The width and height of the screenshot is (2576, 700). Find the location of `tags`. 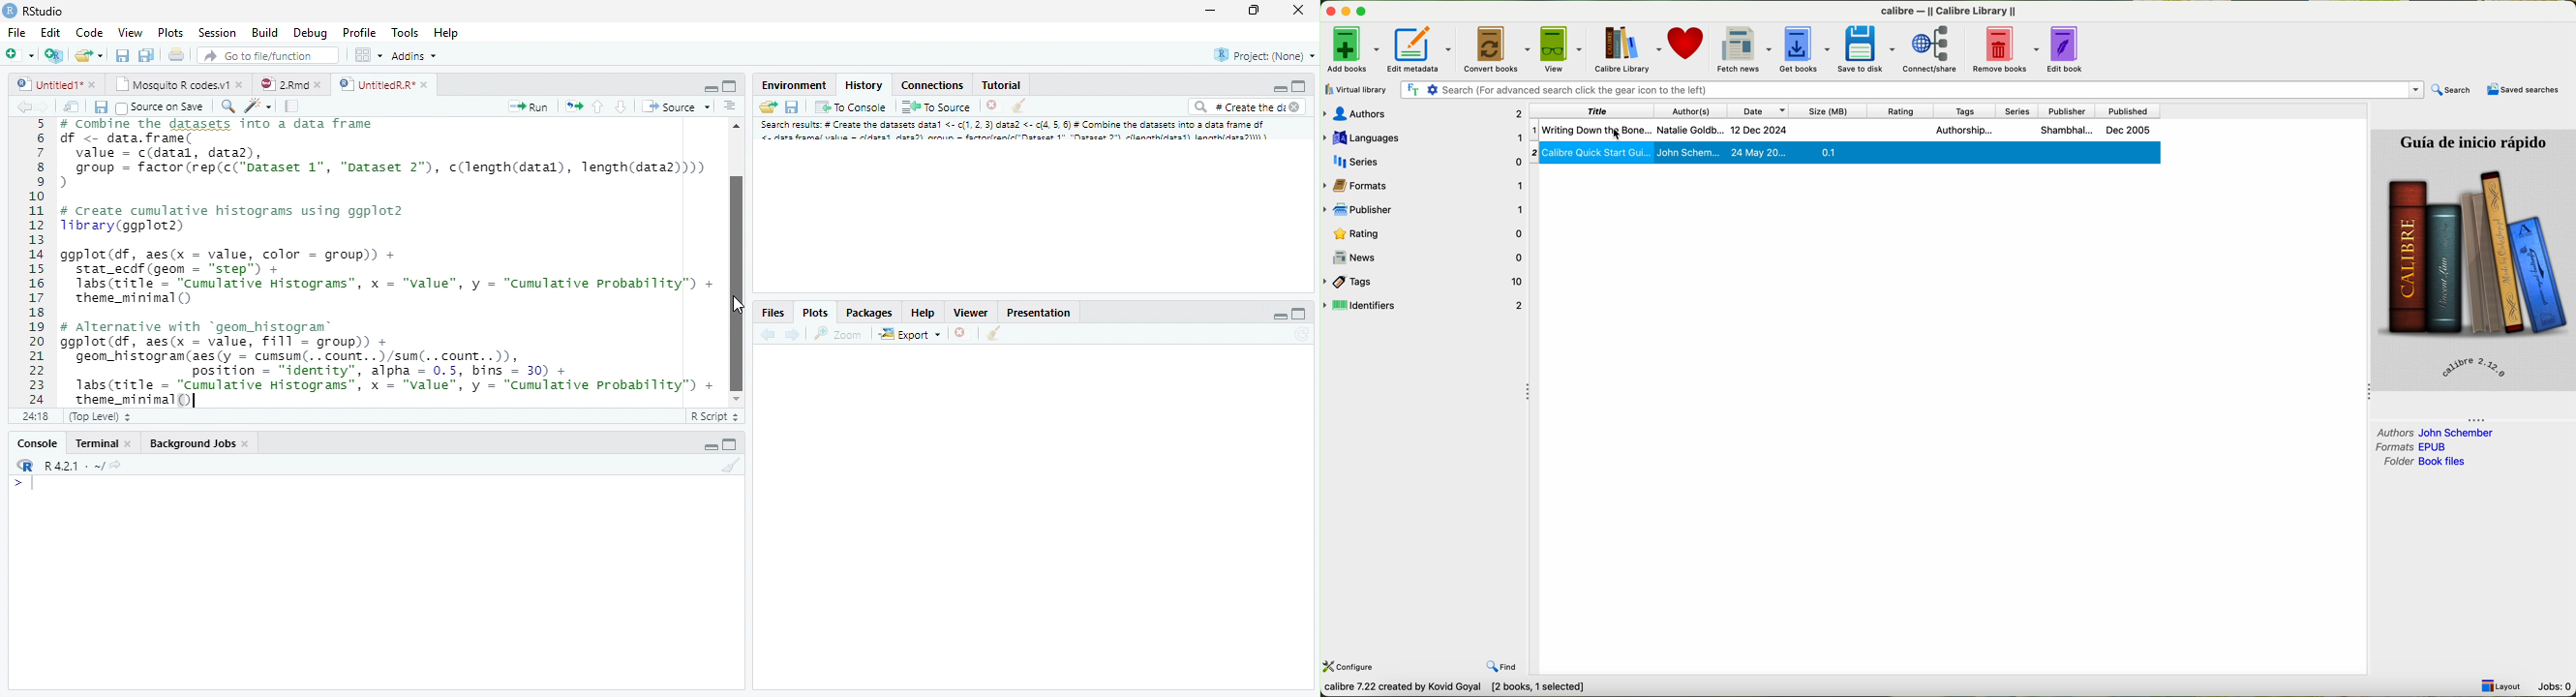

tags is located at coordinates (1961, 111).